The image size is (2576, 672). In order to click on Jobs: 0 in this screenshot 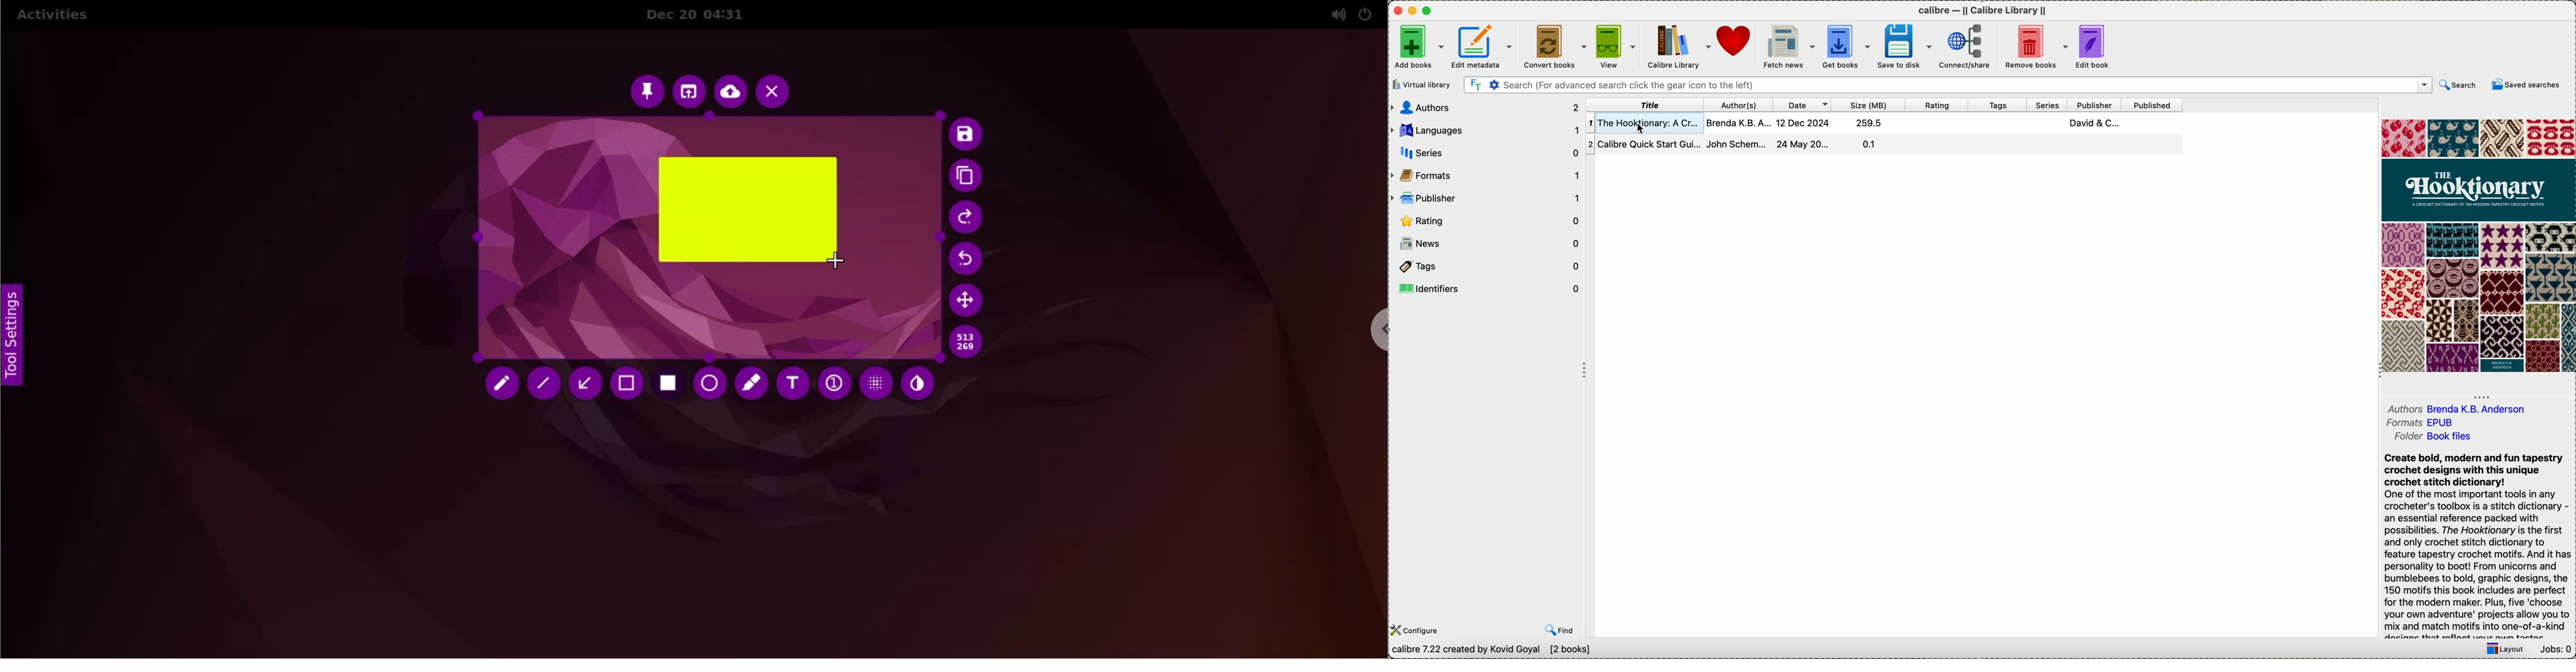, I will do `click(2557, 650)`.